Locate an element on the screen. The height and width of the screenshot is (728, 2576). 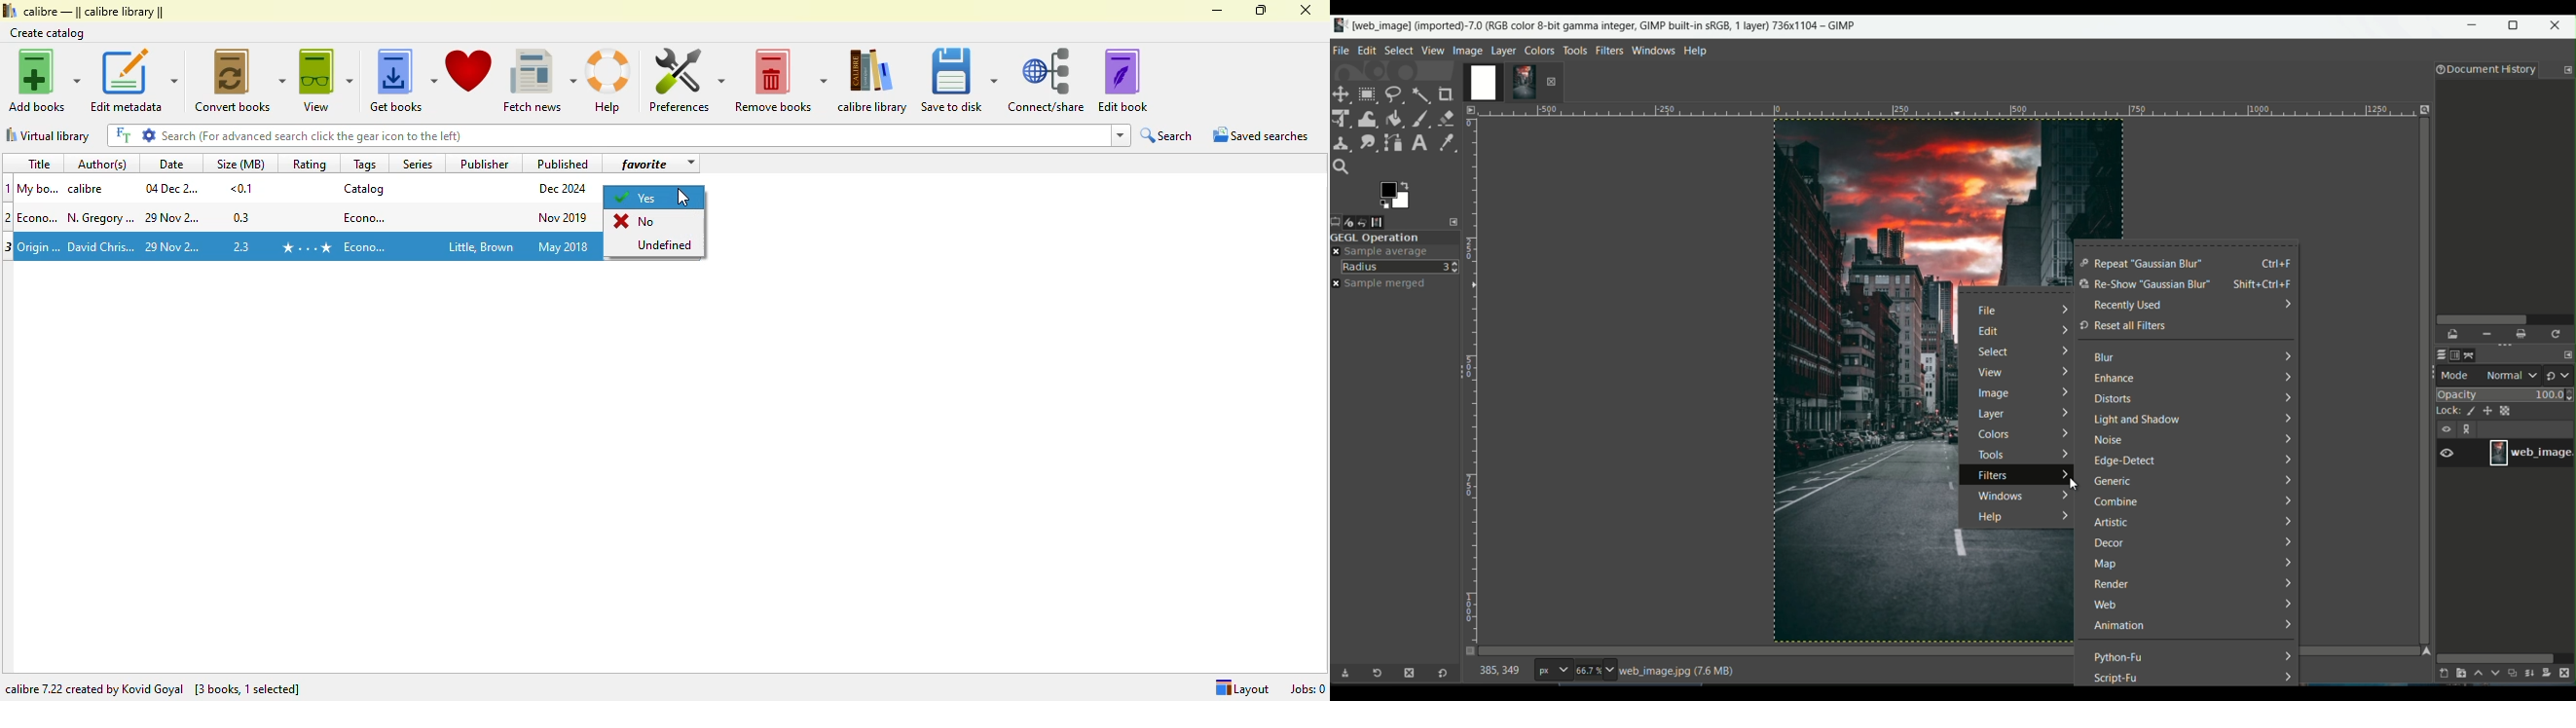
text tool is located at coordinates (1418, 143).